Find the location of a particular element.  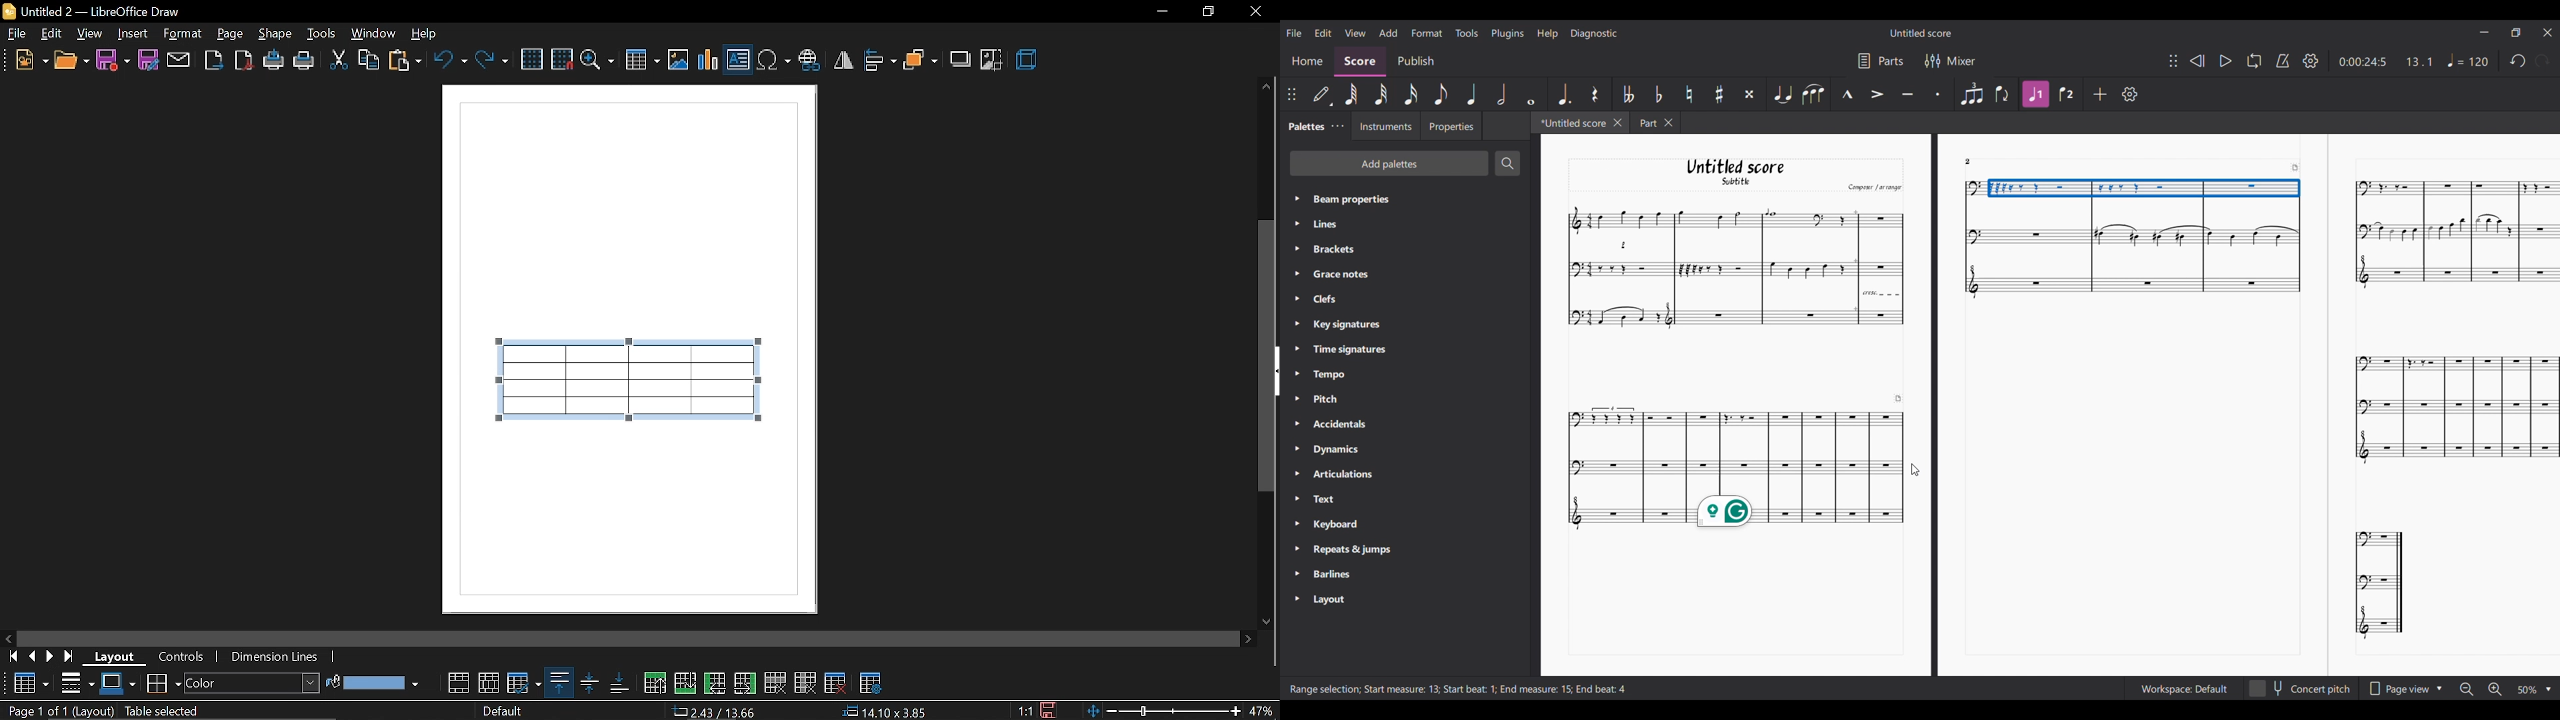

Tempo is located at coordinates (2469, 60).